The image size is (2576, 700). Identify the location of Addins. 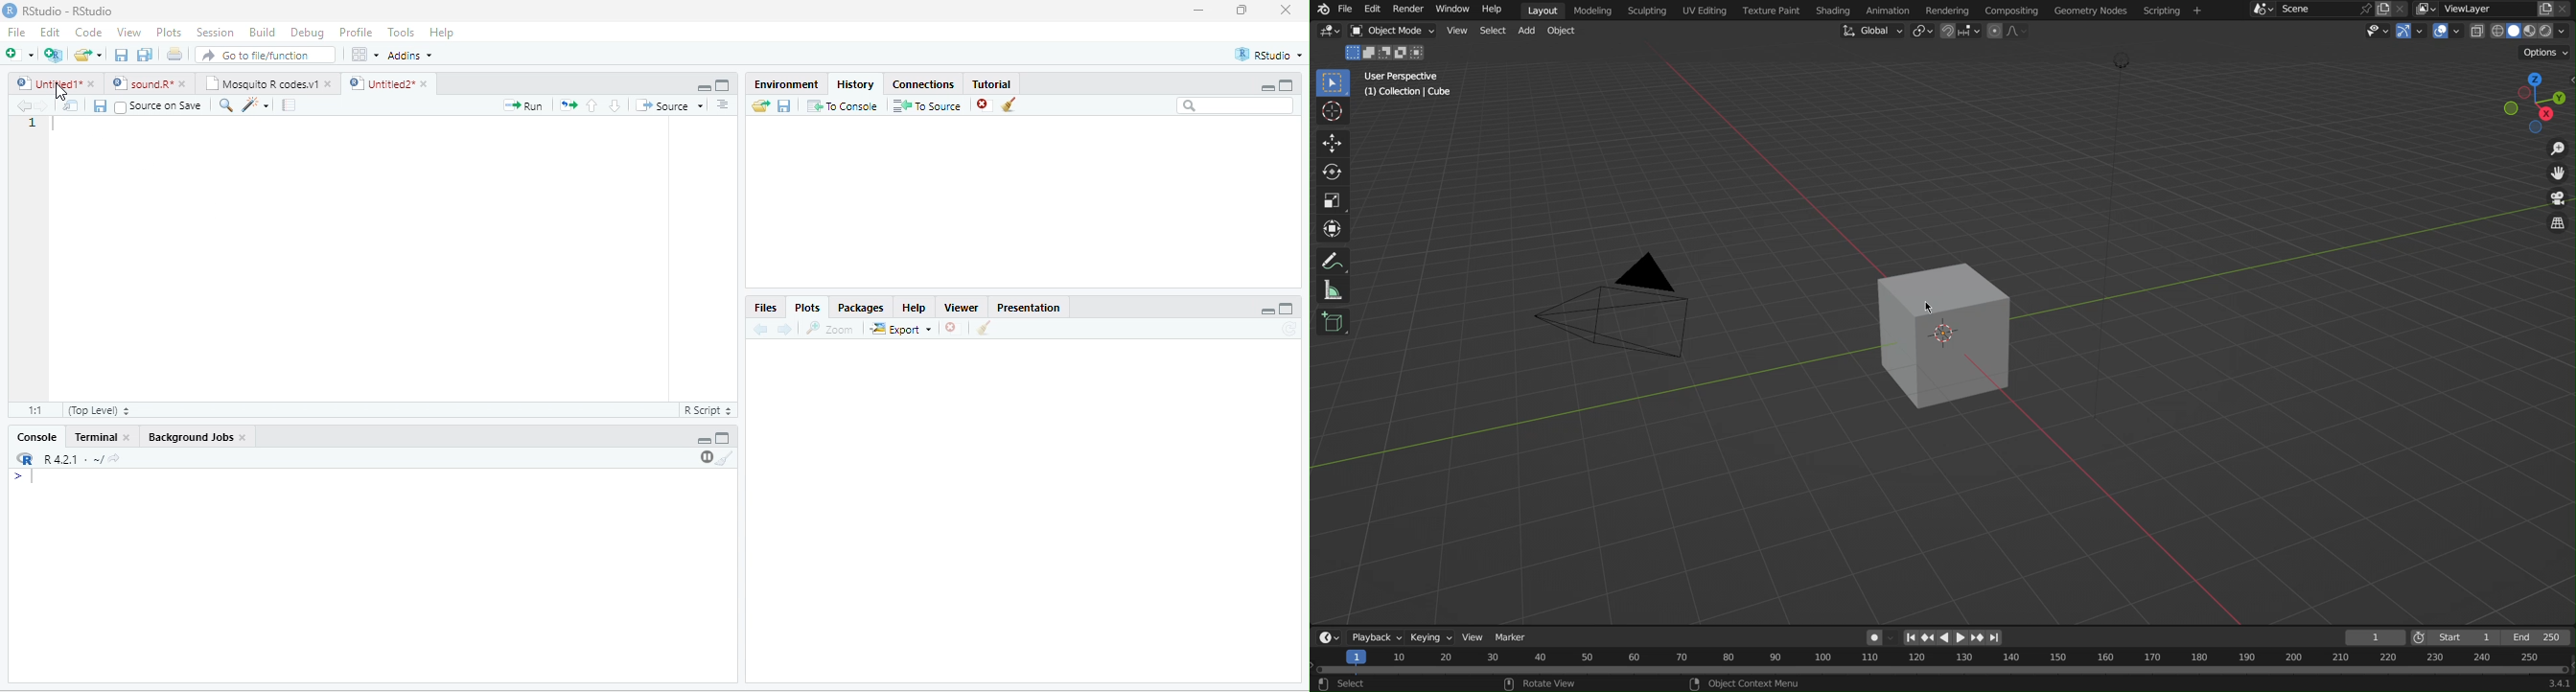
(410, 56).